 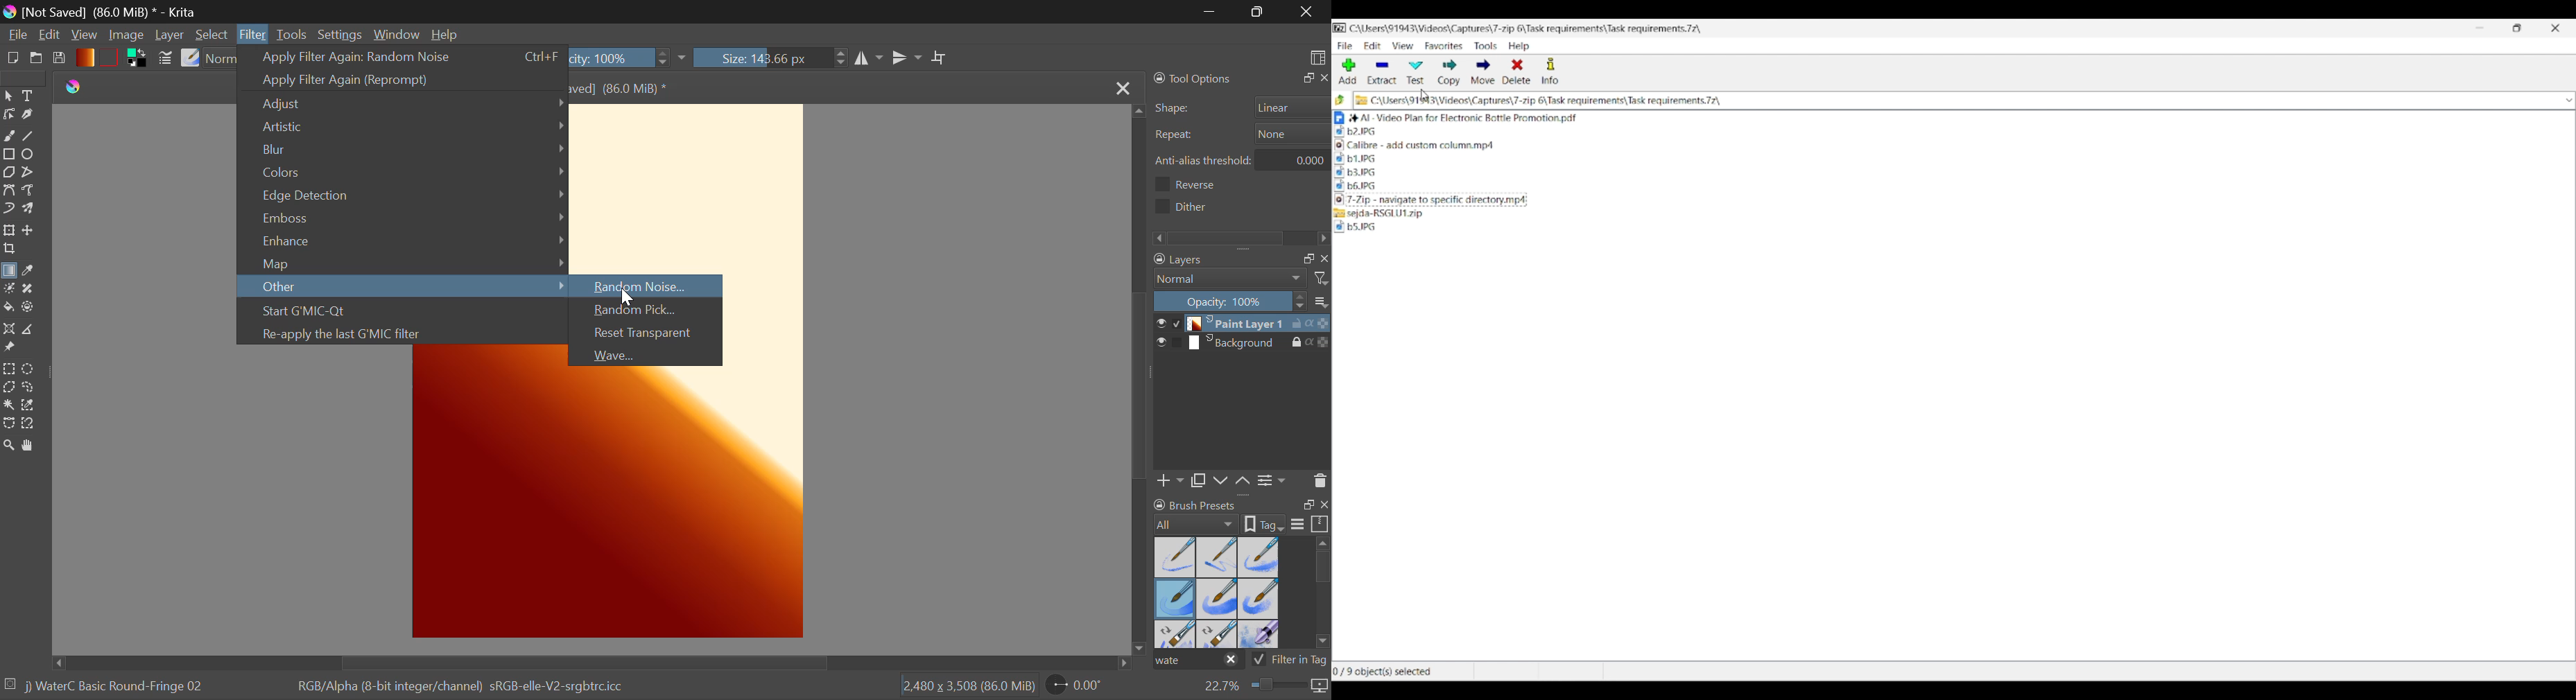 I want to click on Minimize, so click(x=2480, y=28).